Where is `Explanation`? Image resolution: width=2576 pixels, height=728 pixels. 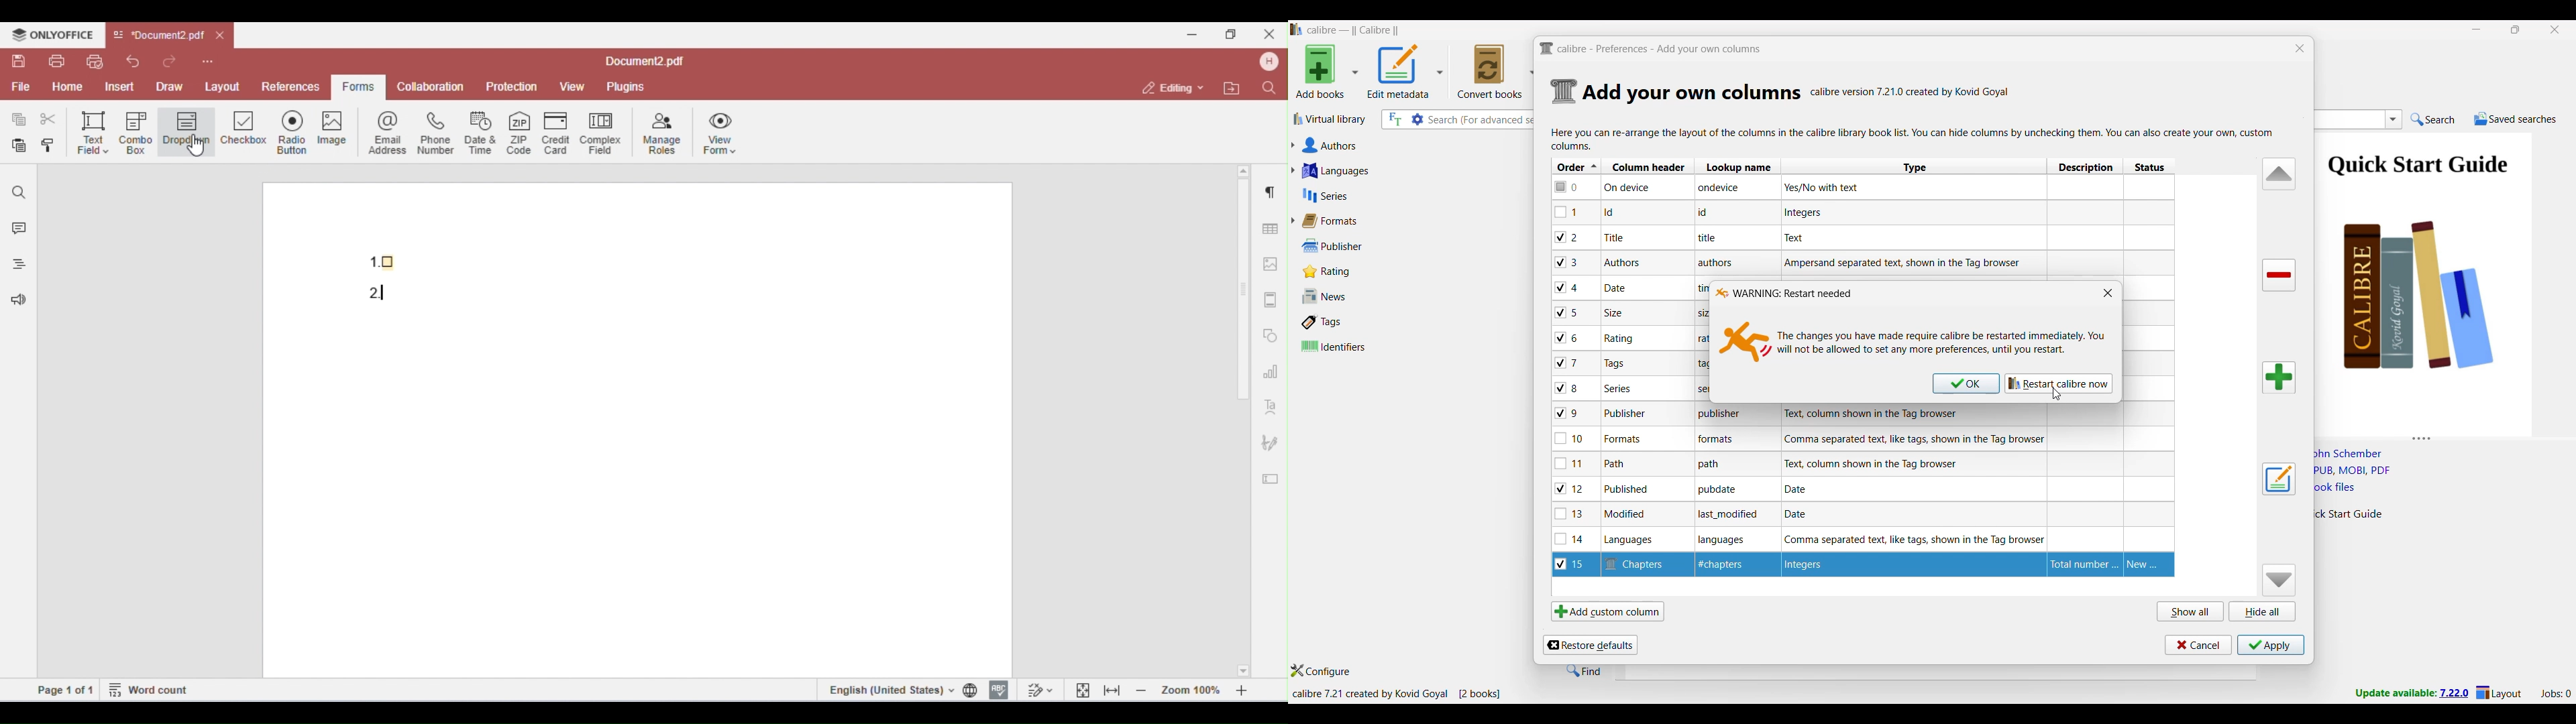 Explanation is located at coordinates (1911, 538).